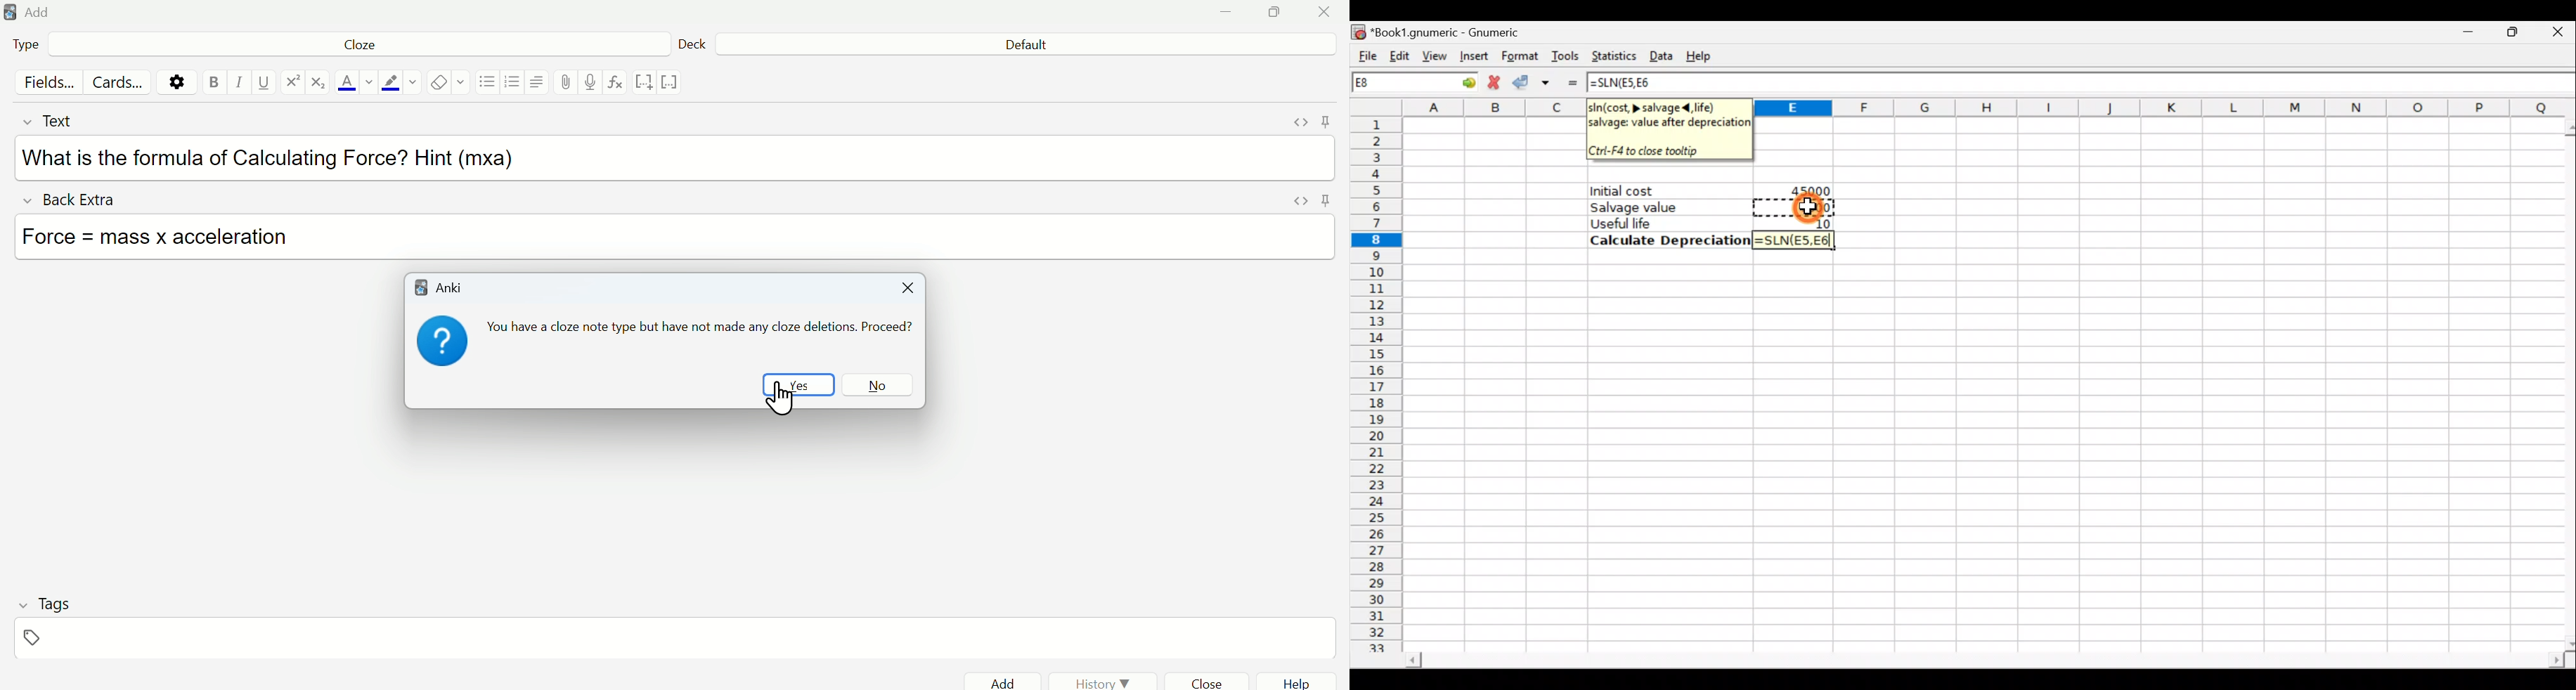  I want to click on Font color, so click(353, 84).